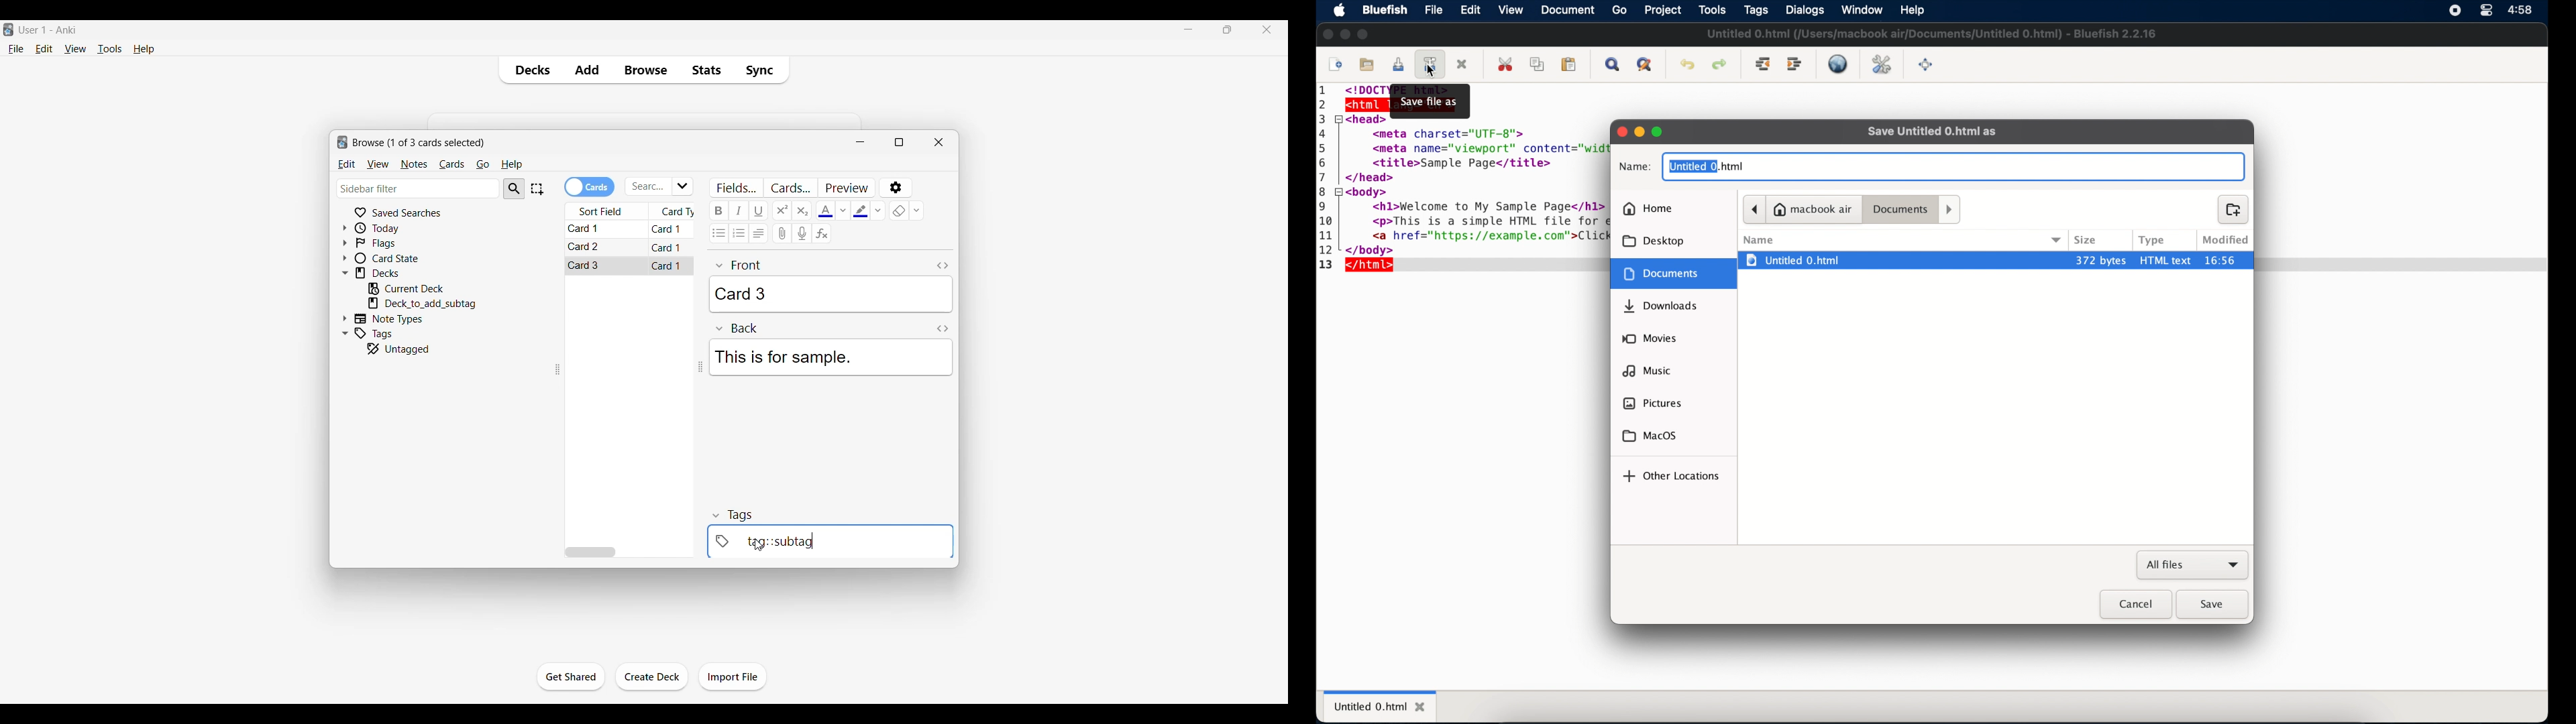  What do you see at coordinates (802, 210) in the screenshot?
I see `Subscript` at bounding box center [802, 210].